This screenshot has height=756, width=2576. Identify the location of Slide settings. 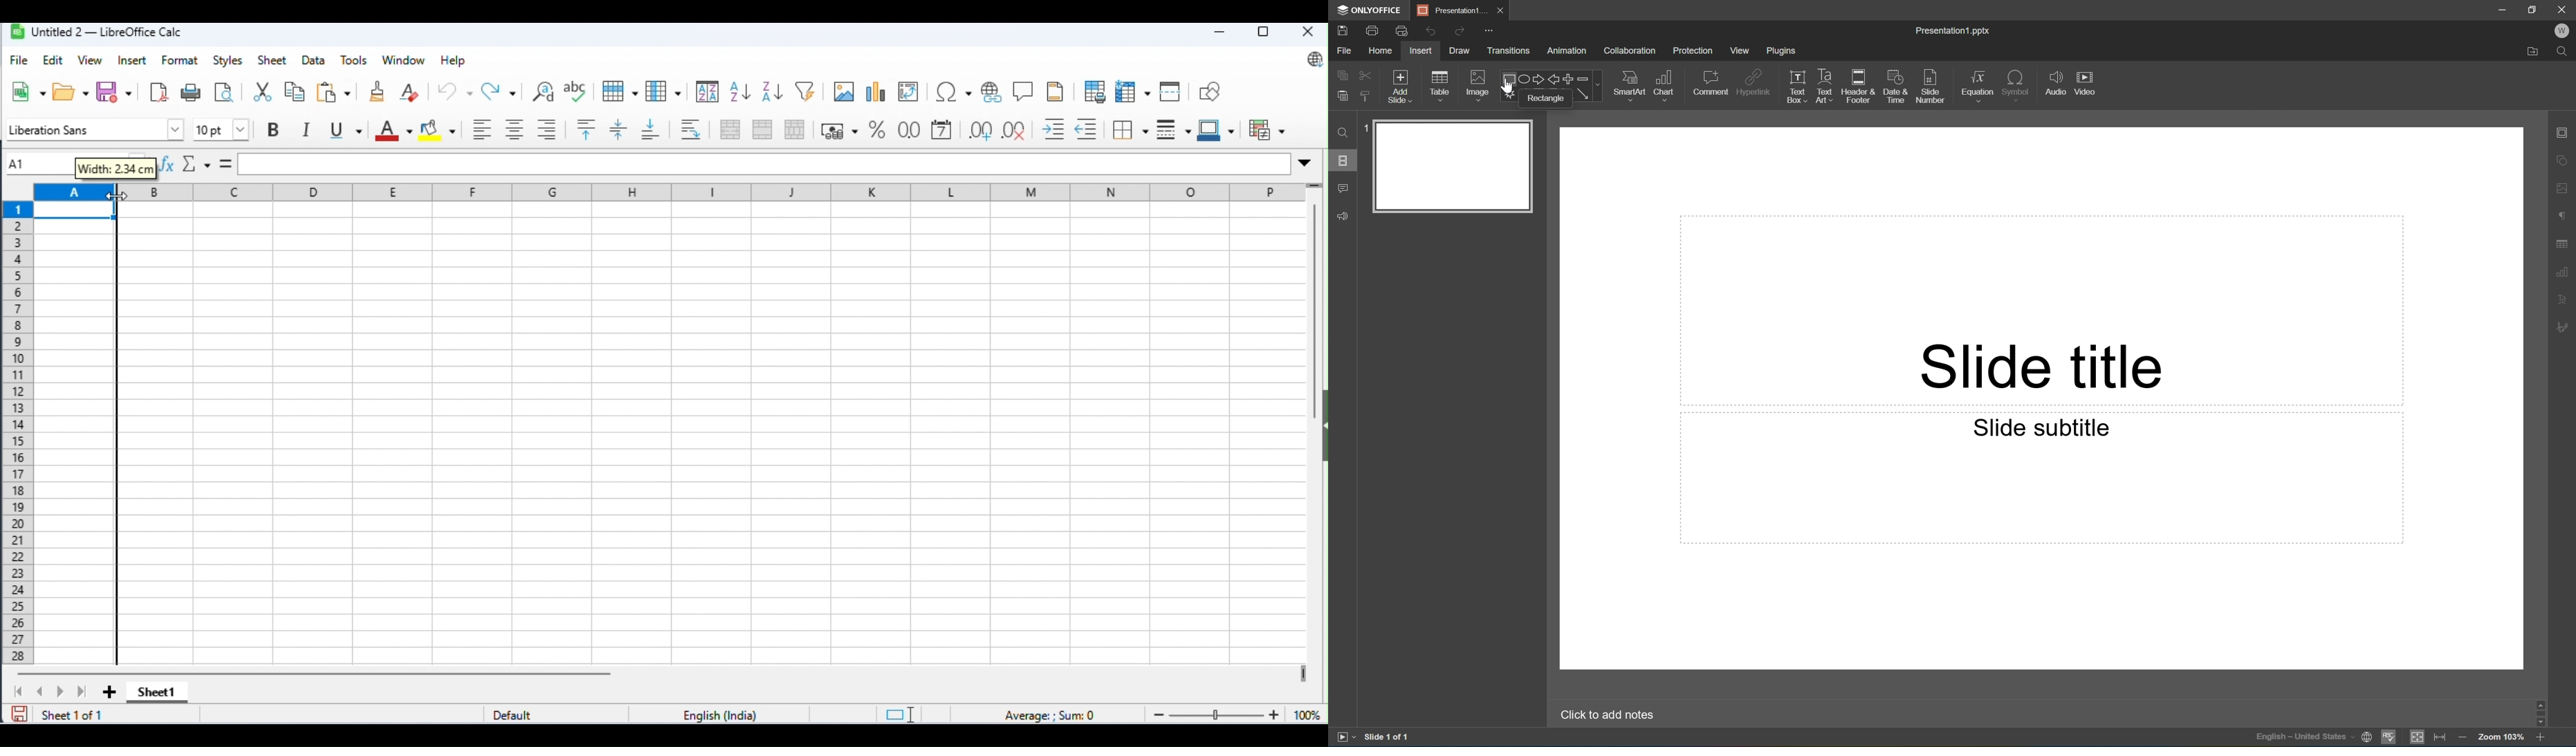
(2566, 132).